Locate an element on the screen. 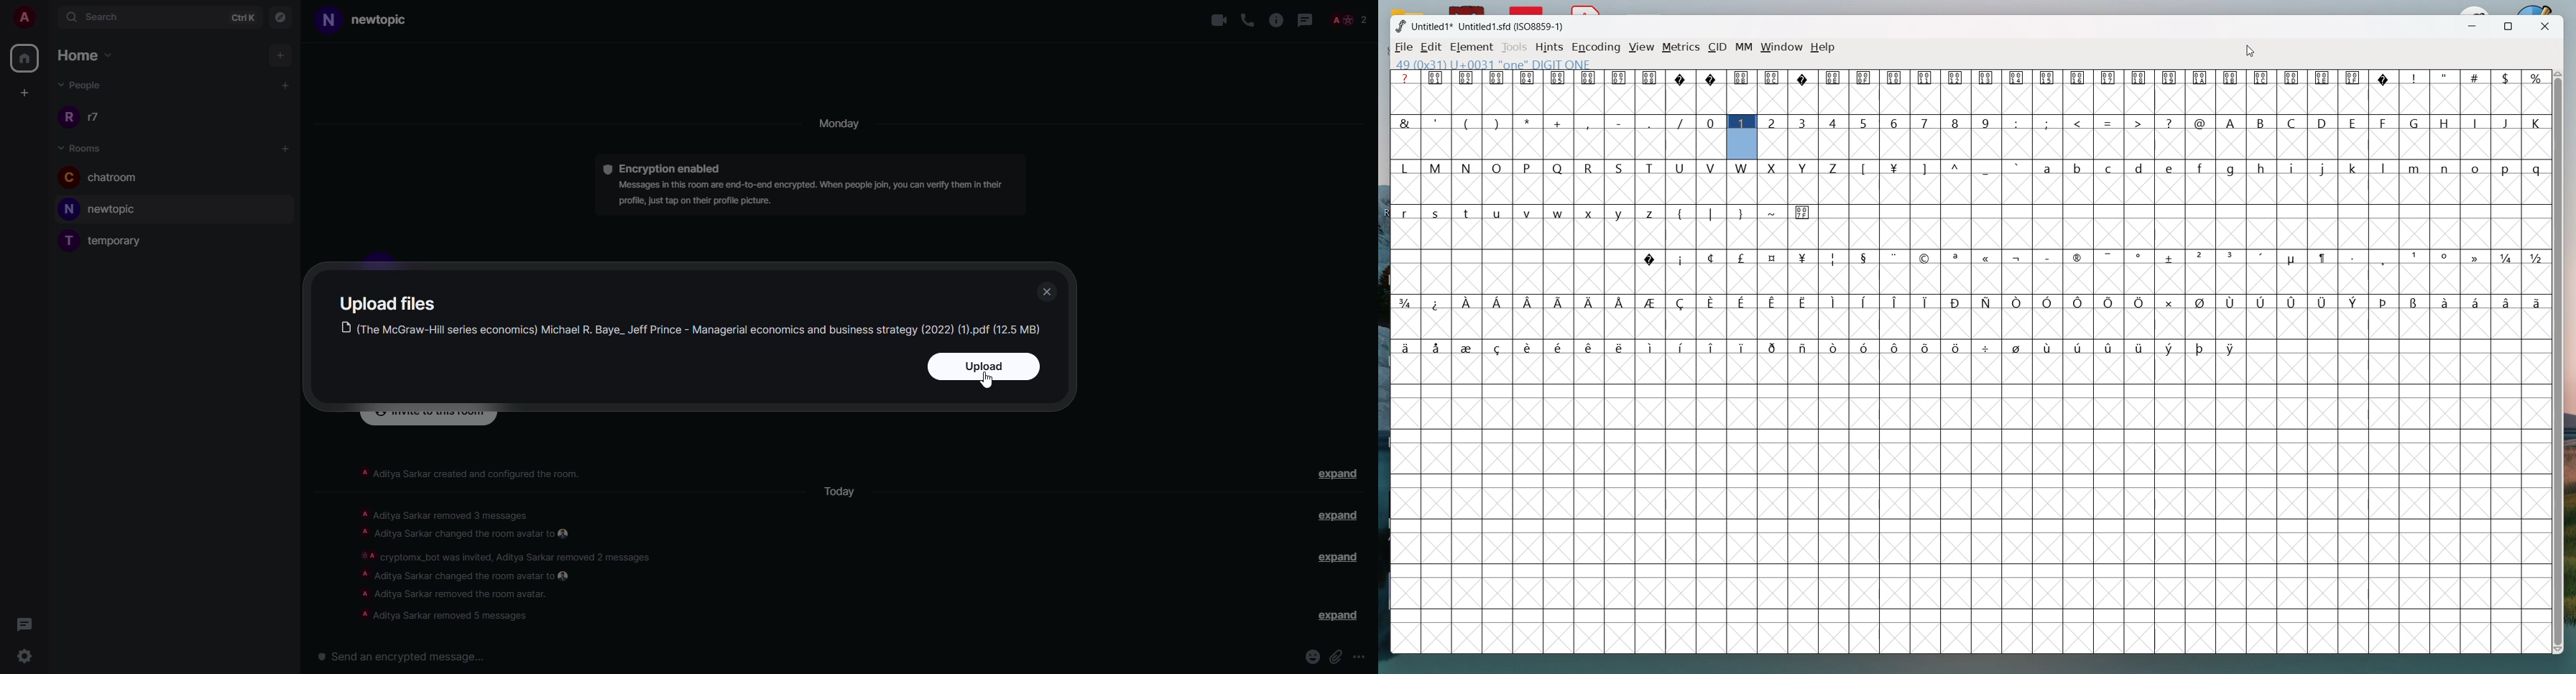 This screenshot has height=700, width=2576. b is located at coordinates (2078, 168).